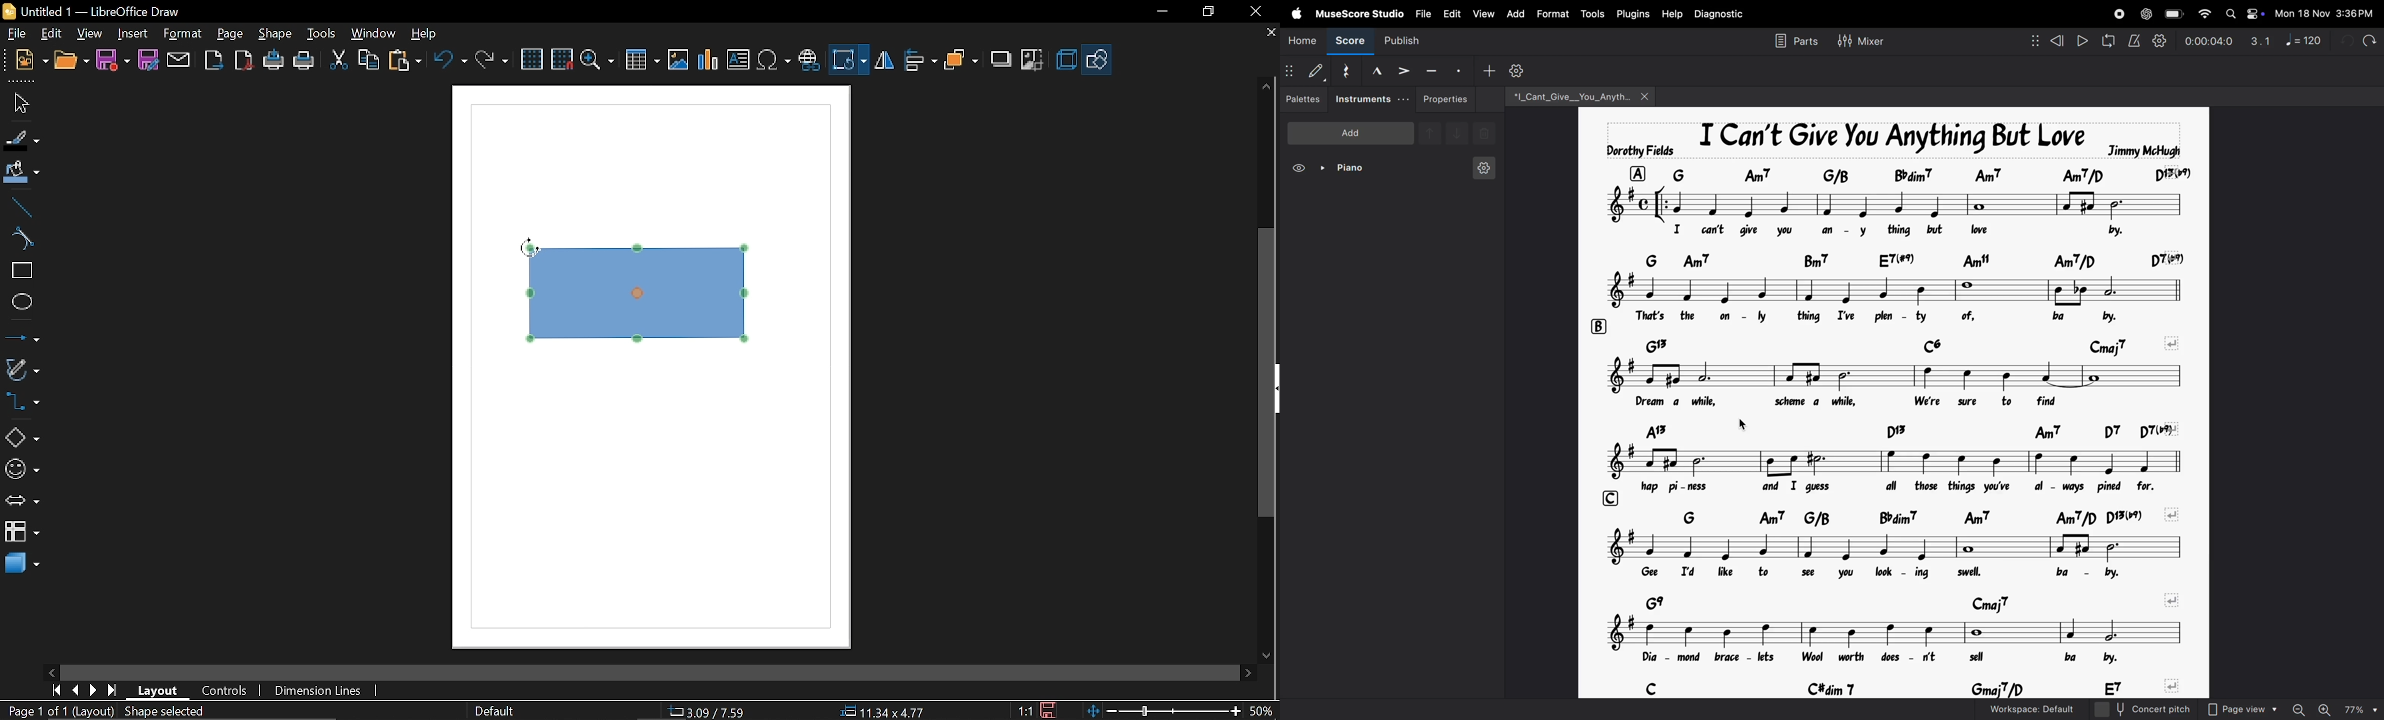 The image size is (2408, 728). I want to click on Line, so click(20, 207).